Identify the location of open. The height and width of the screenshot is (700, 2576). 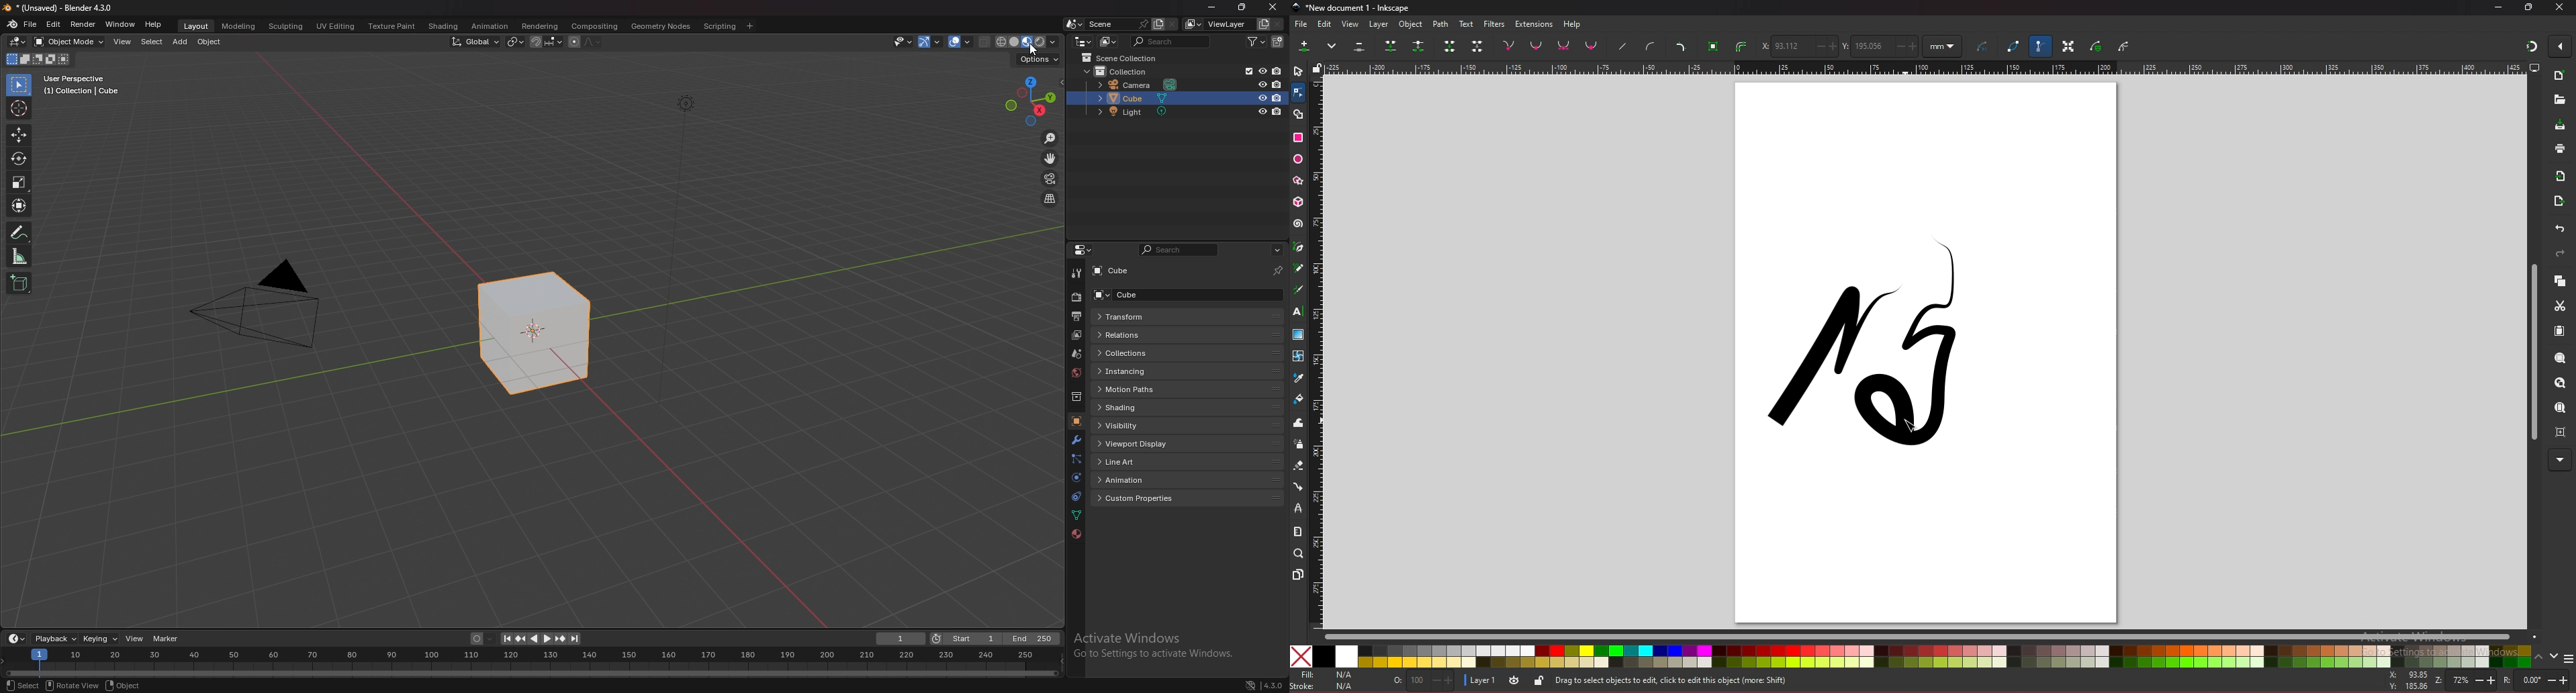
(2559, 100).